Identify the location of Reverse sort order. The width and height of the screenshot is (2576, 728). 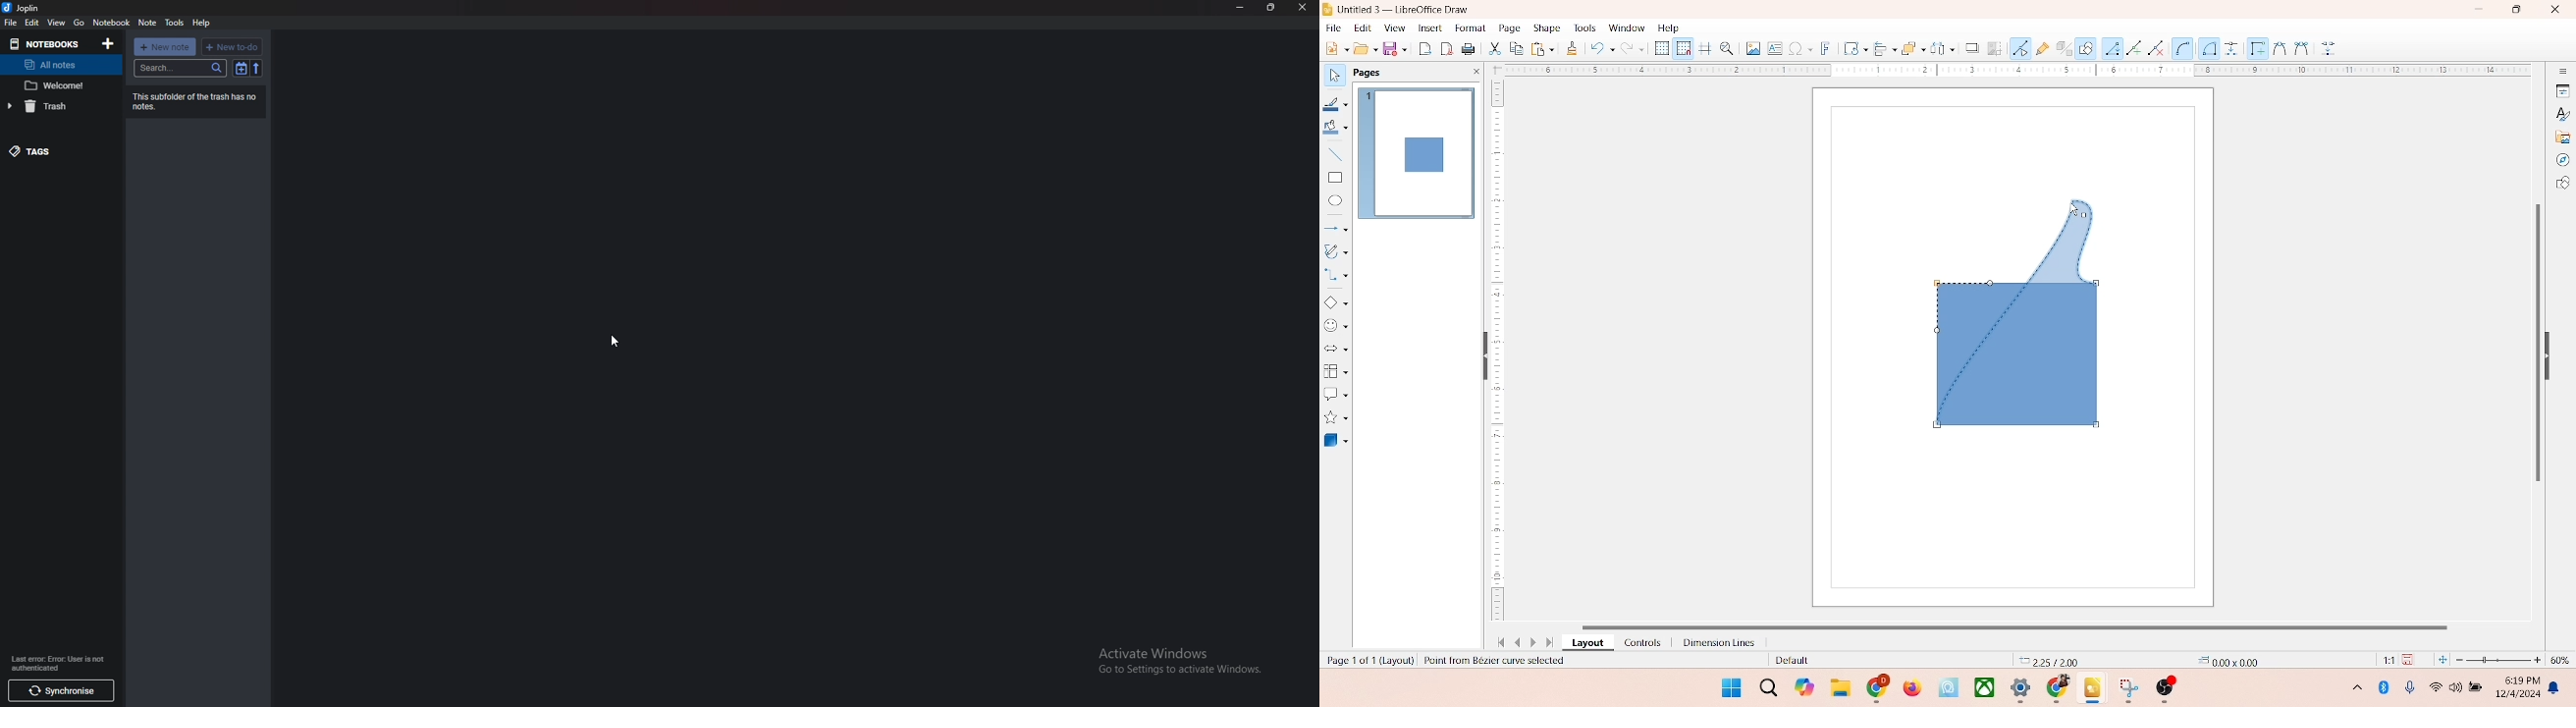
(256, 67).